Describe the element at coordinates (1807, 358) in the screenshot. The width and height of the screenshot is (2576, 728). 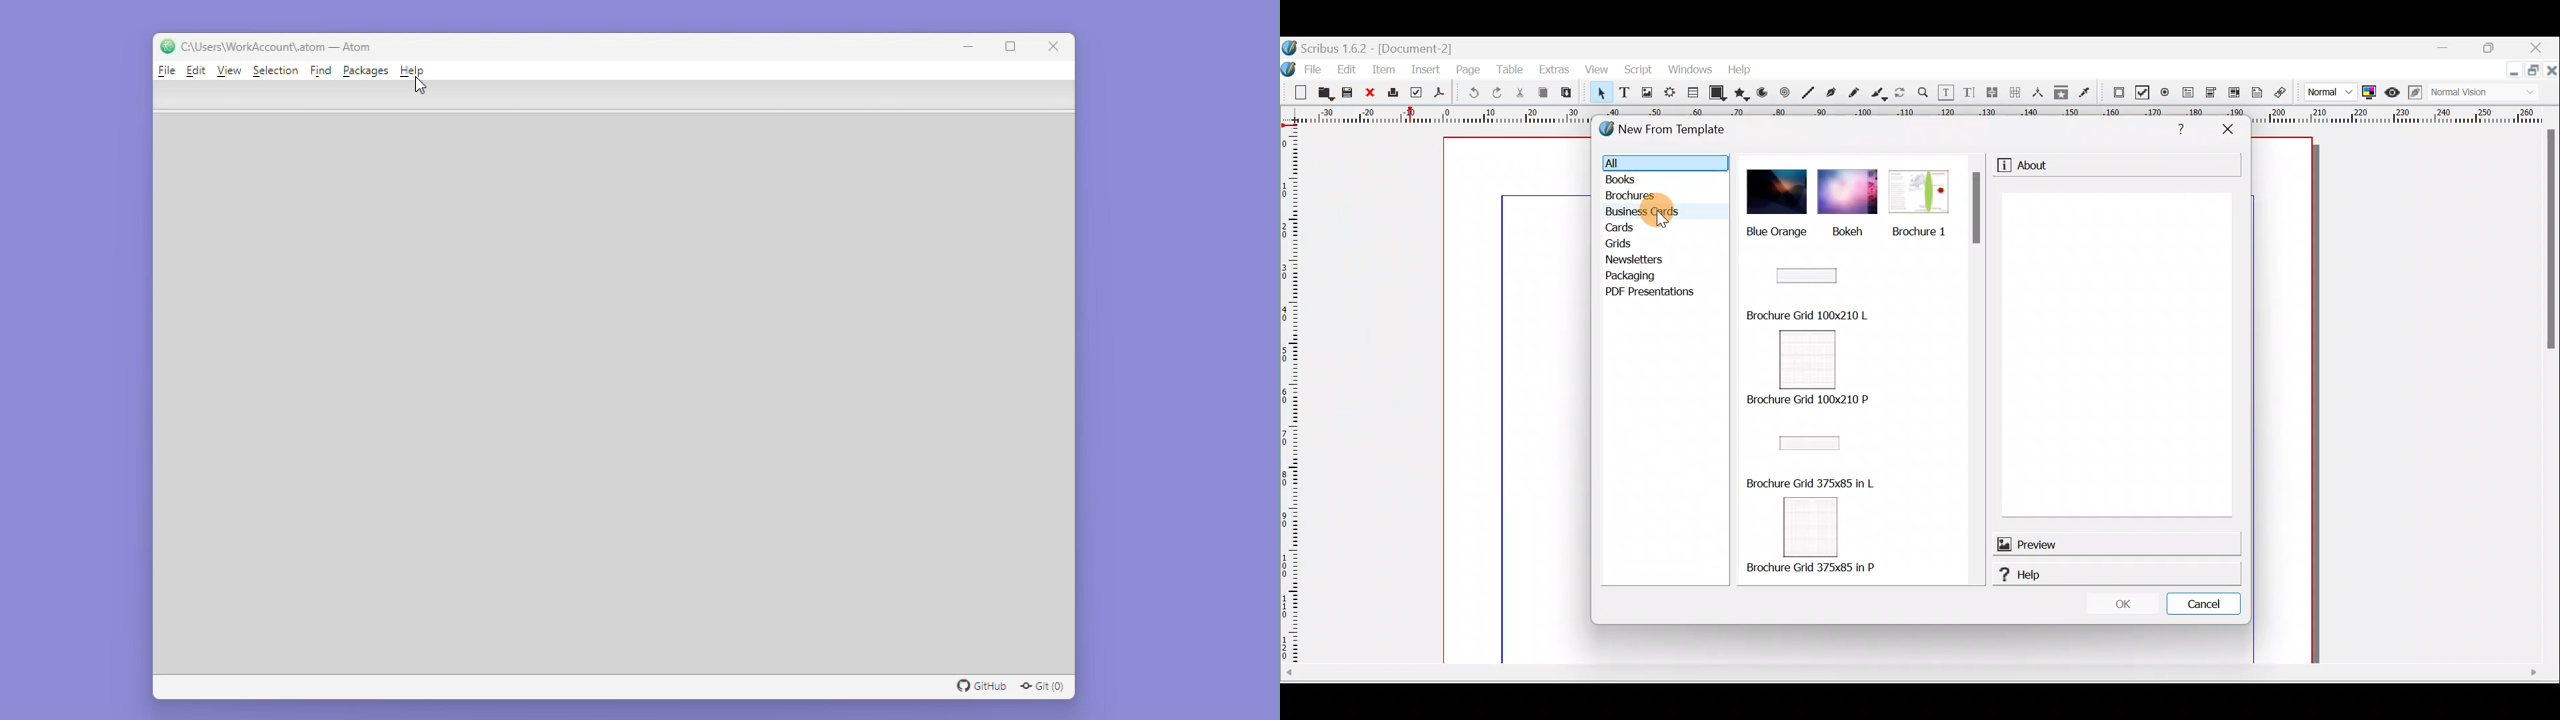
I see `Brochure grid` at that location.